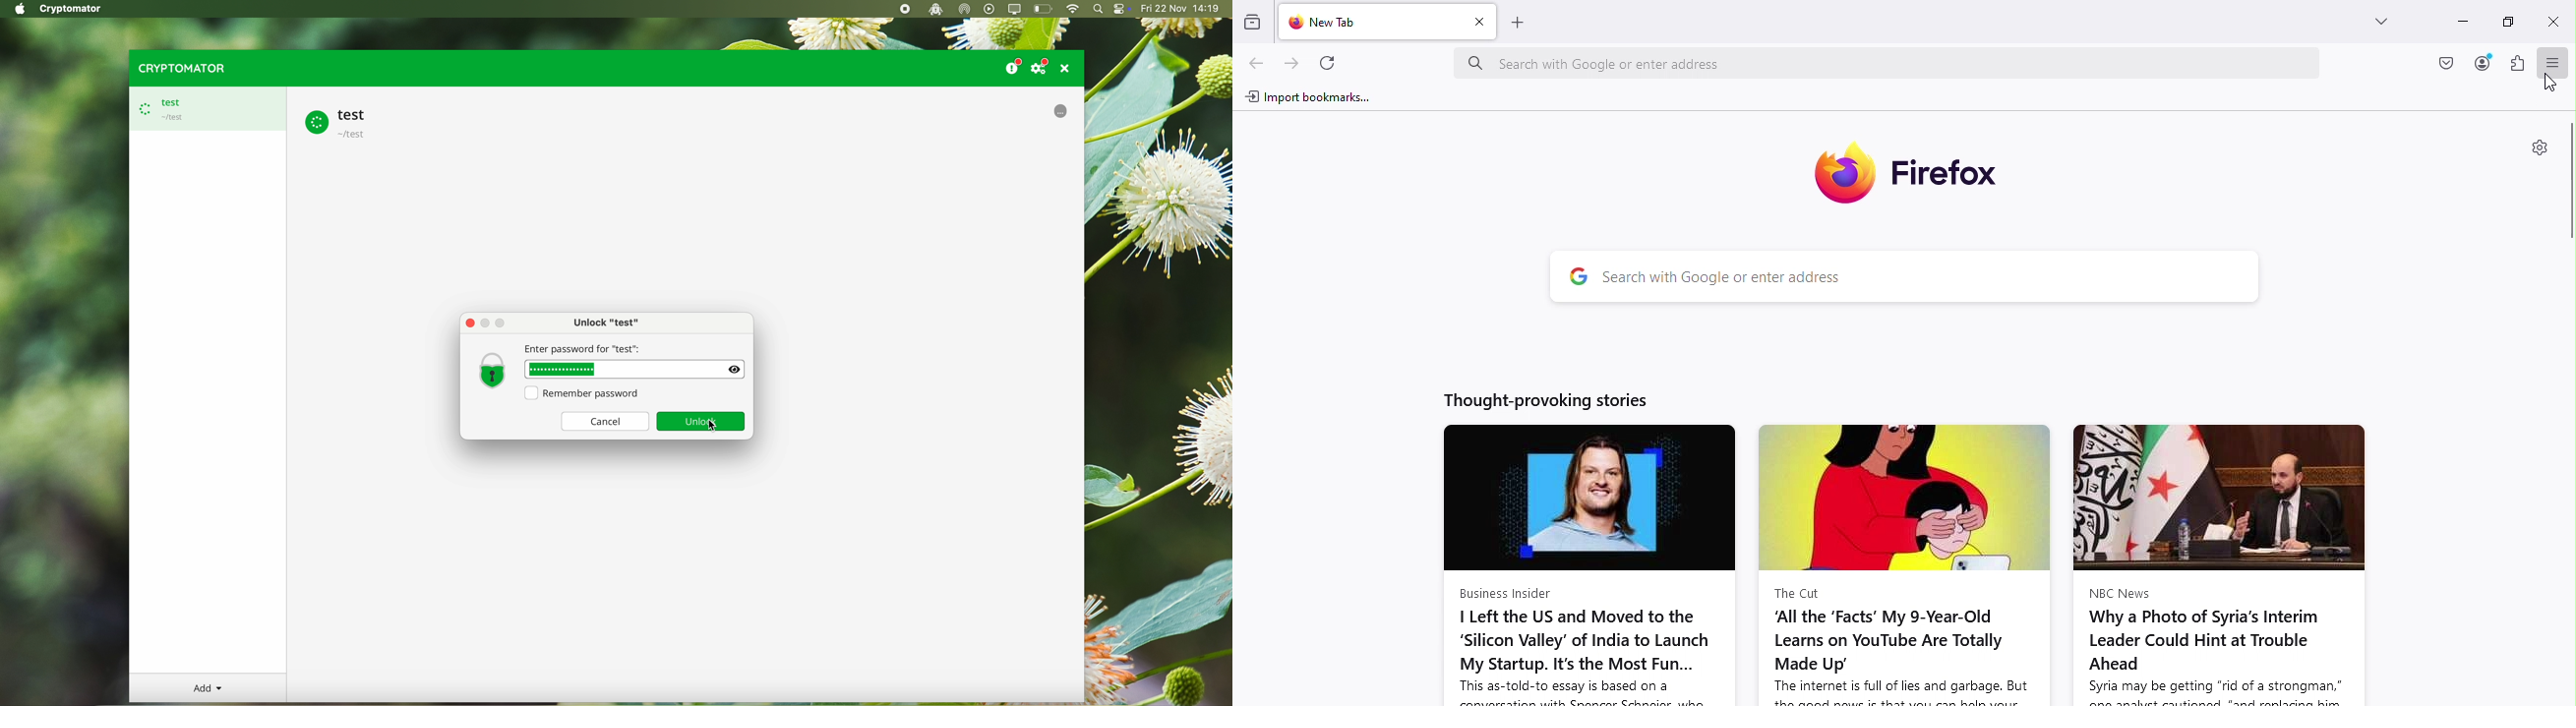  Describe the element at coordinates (934, 9) in the screenshot. I see `cryptomator open` at that location.